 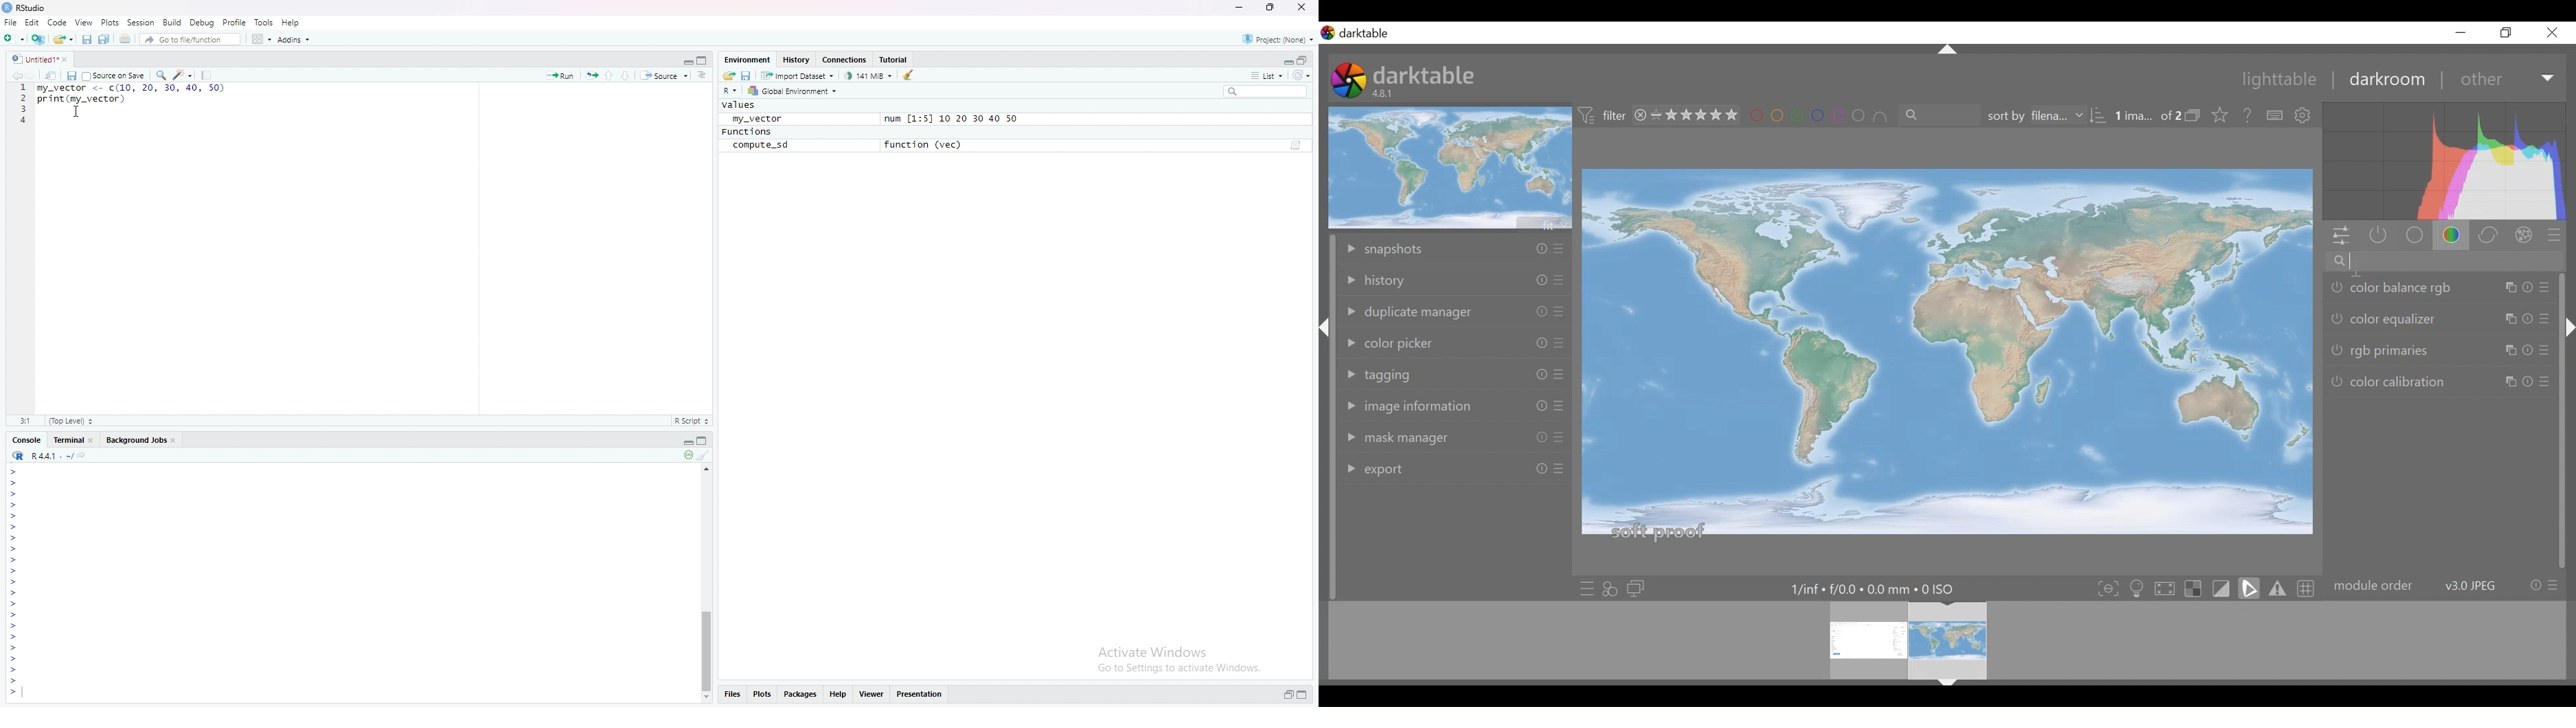 I want to click on Maximize/Restore, so click(x=1303, y=60).